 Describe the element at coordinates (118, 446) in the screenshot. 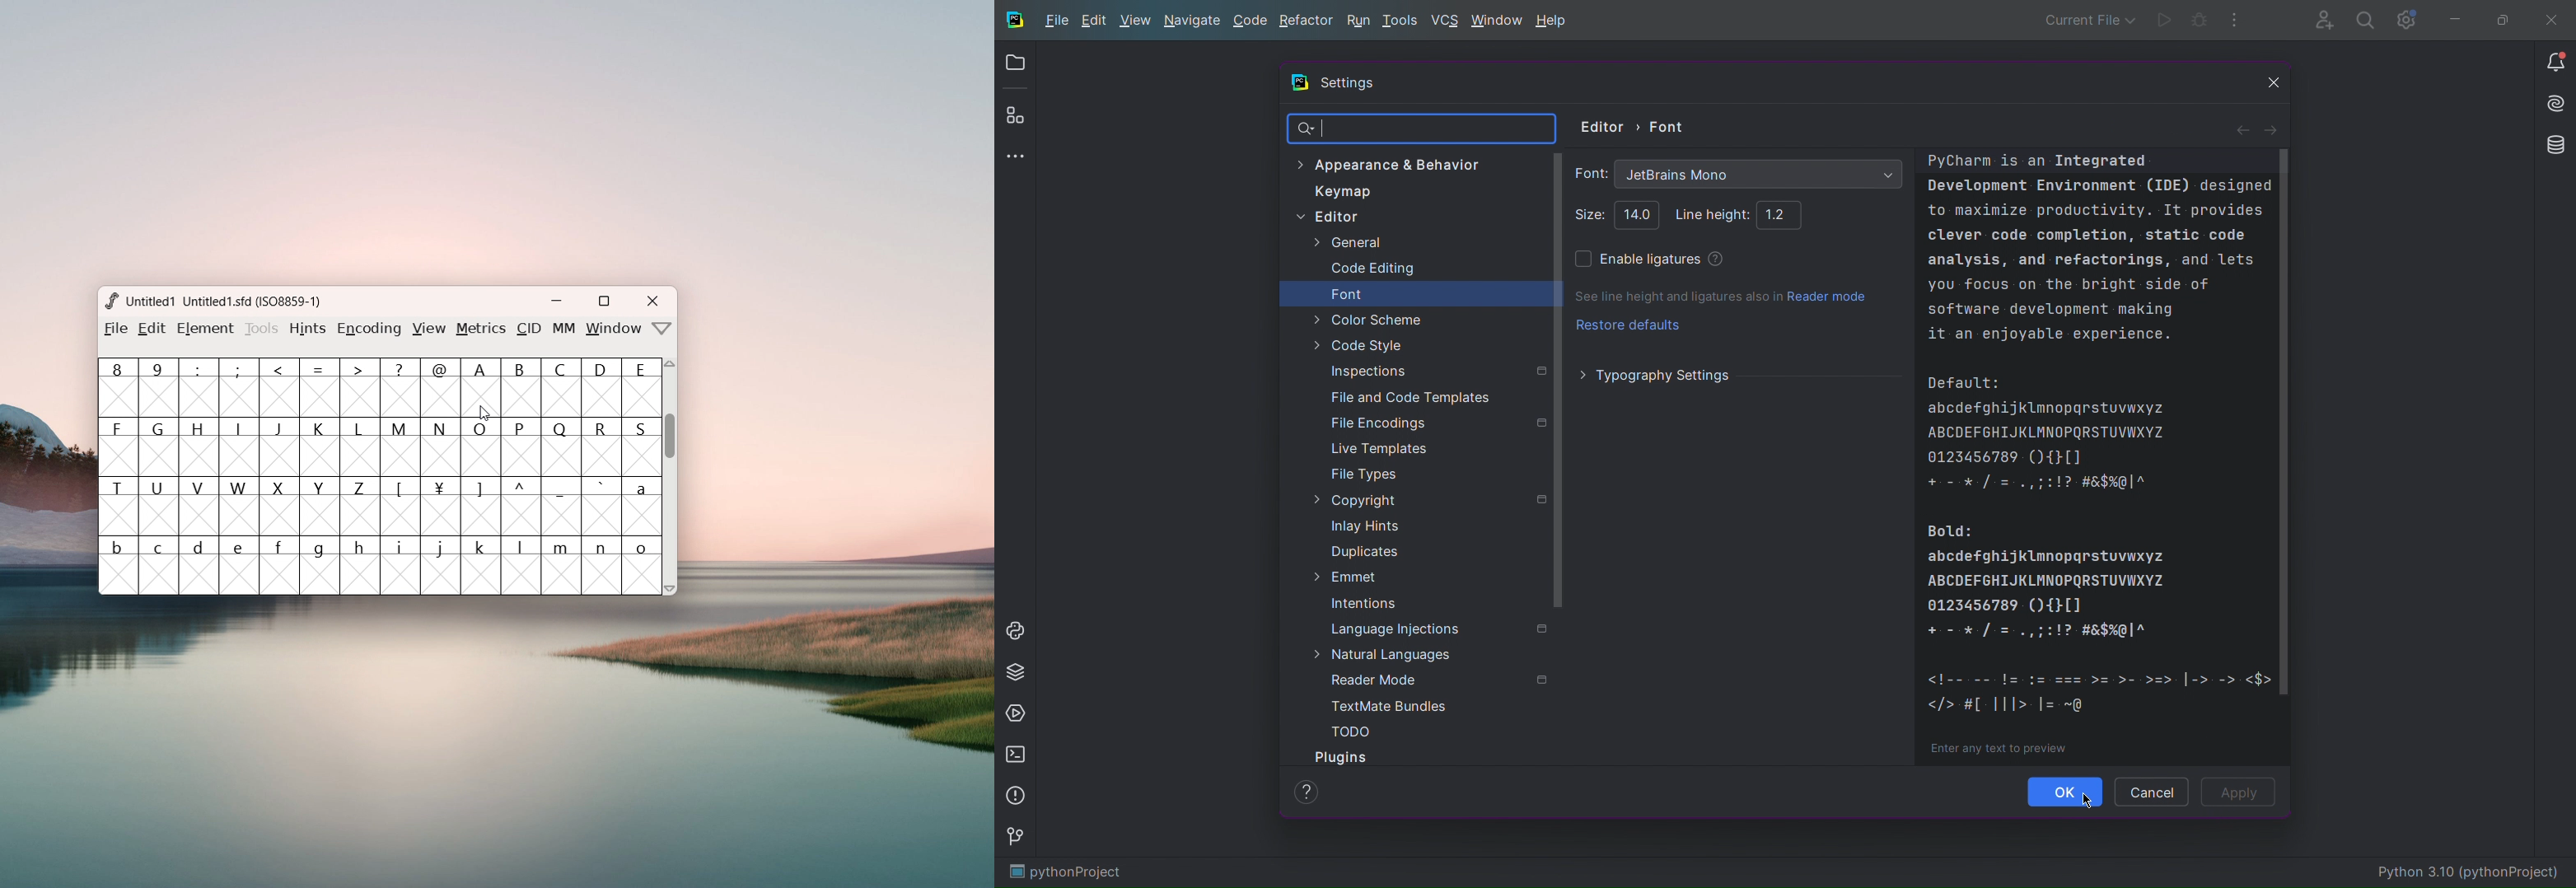

I see `F` at that location.